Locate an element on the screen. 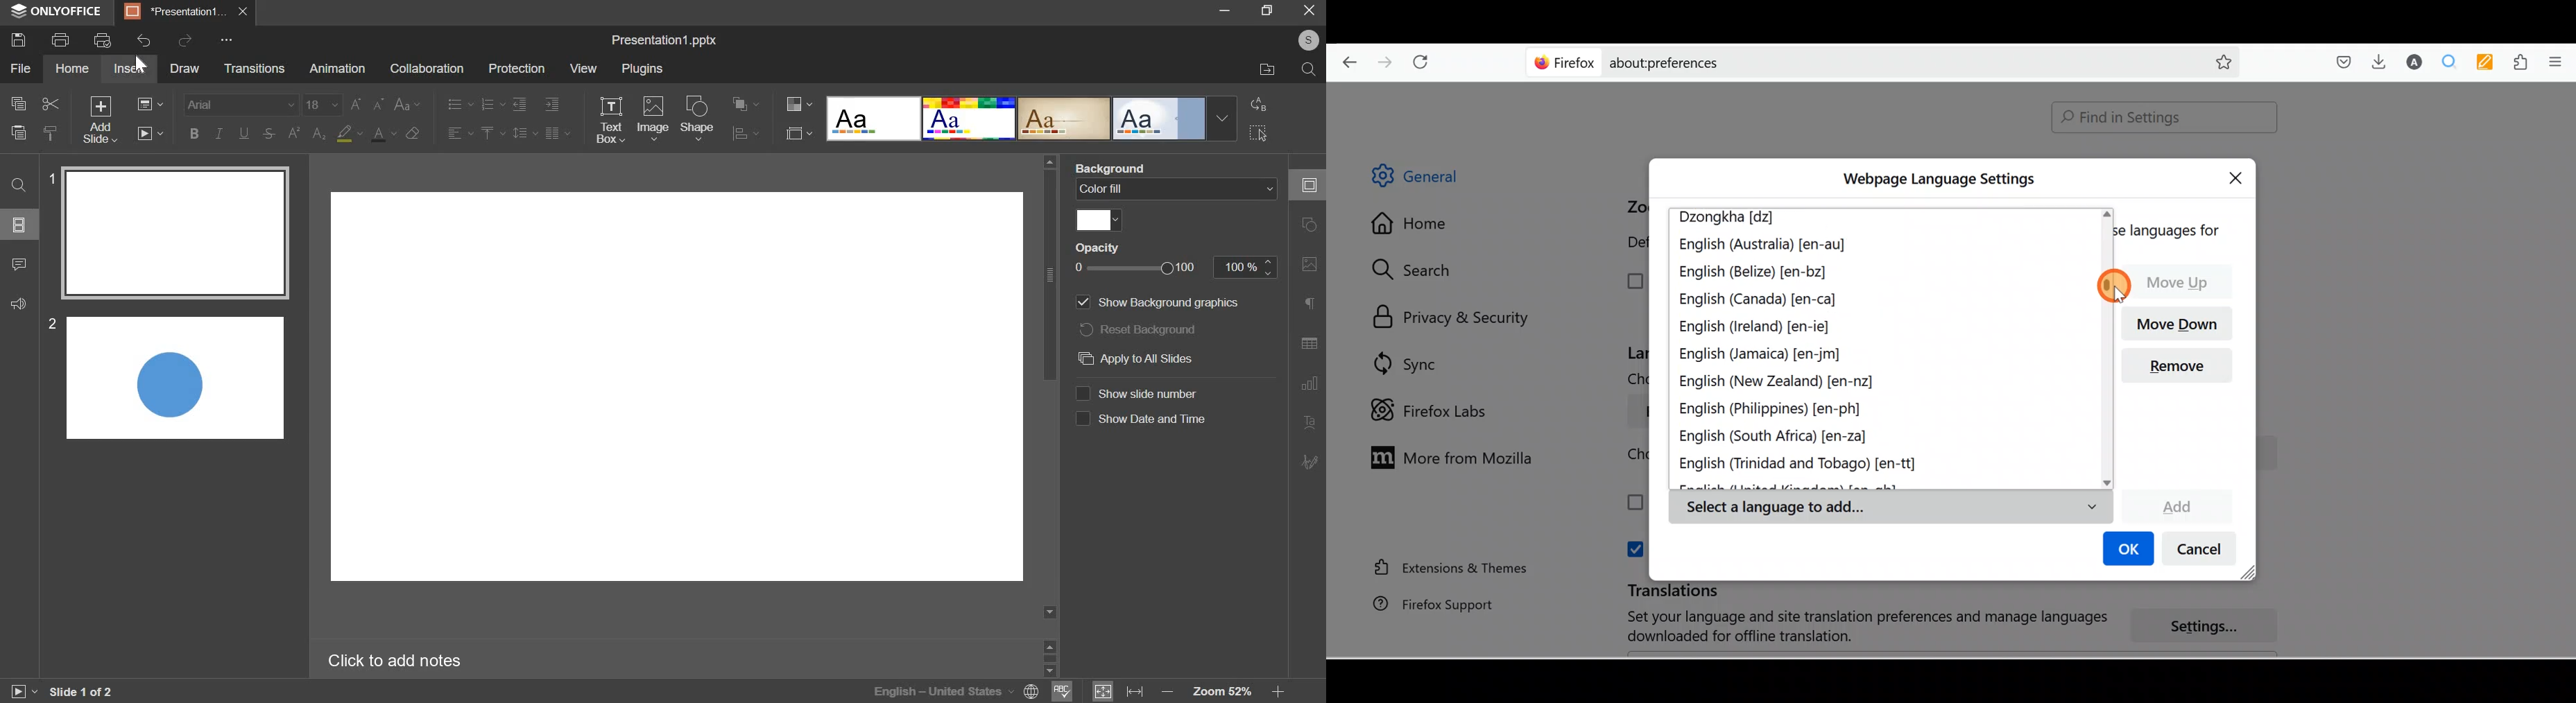  add new slide is located at coordinates (101, 120).